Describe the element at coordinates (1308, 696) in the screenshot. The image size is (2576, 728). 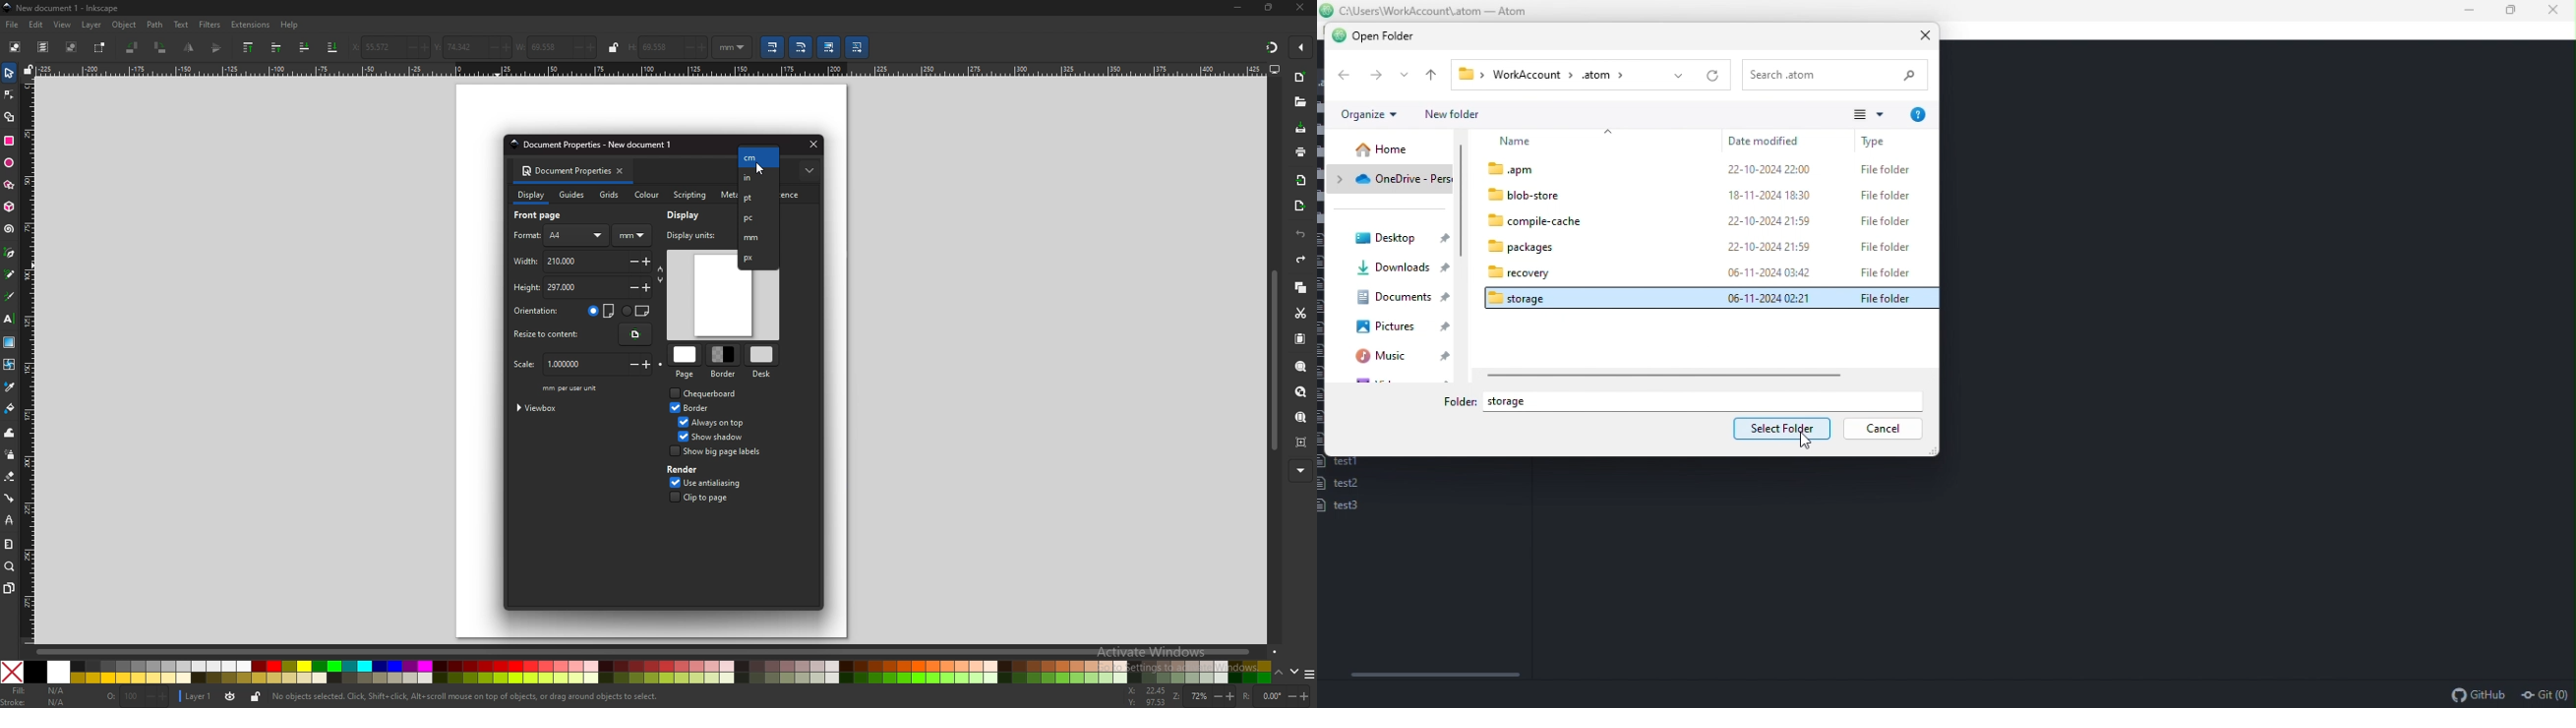
I see `+` at that location.